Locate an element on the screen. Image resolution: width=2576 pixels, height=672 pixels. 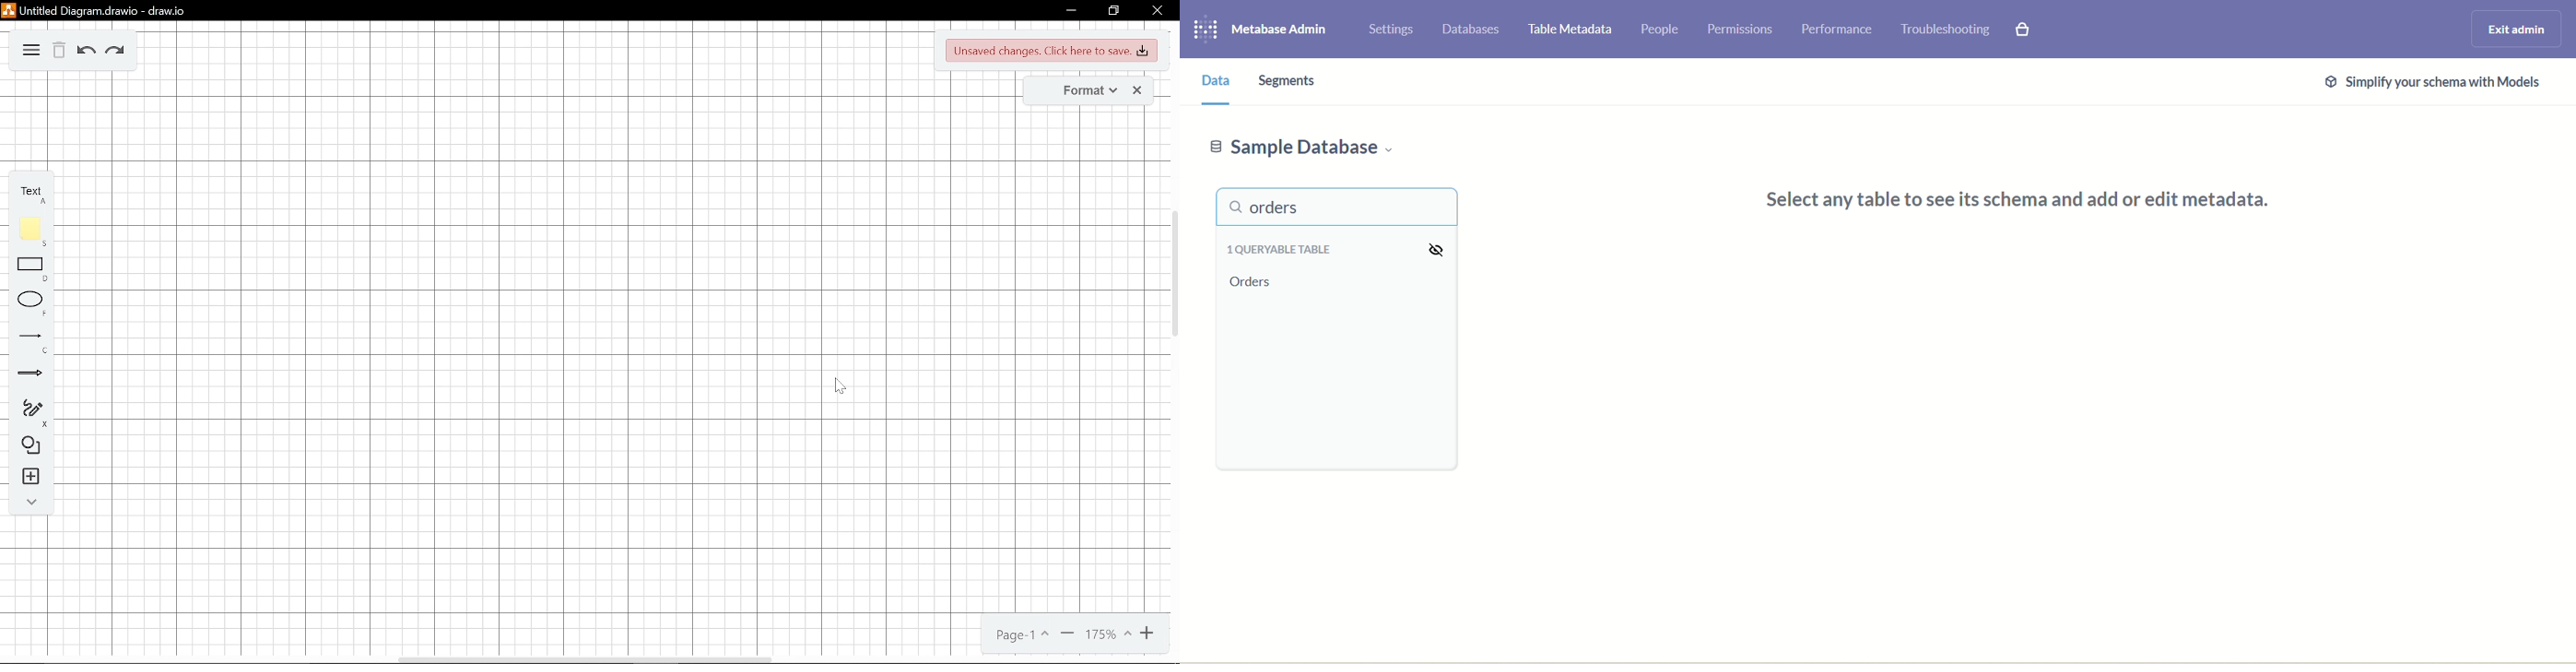
text is located at coordinates (28, 191).